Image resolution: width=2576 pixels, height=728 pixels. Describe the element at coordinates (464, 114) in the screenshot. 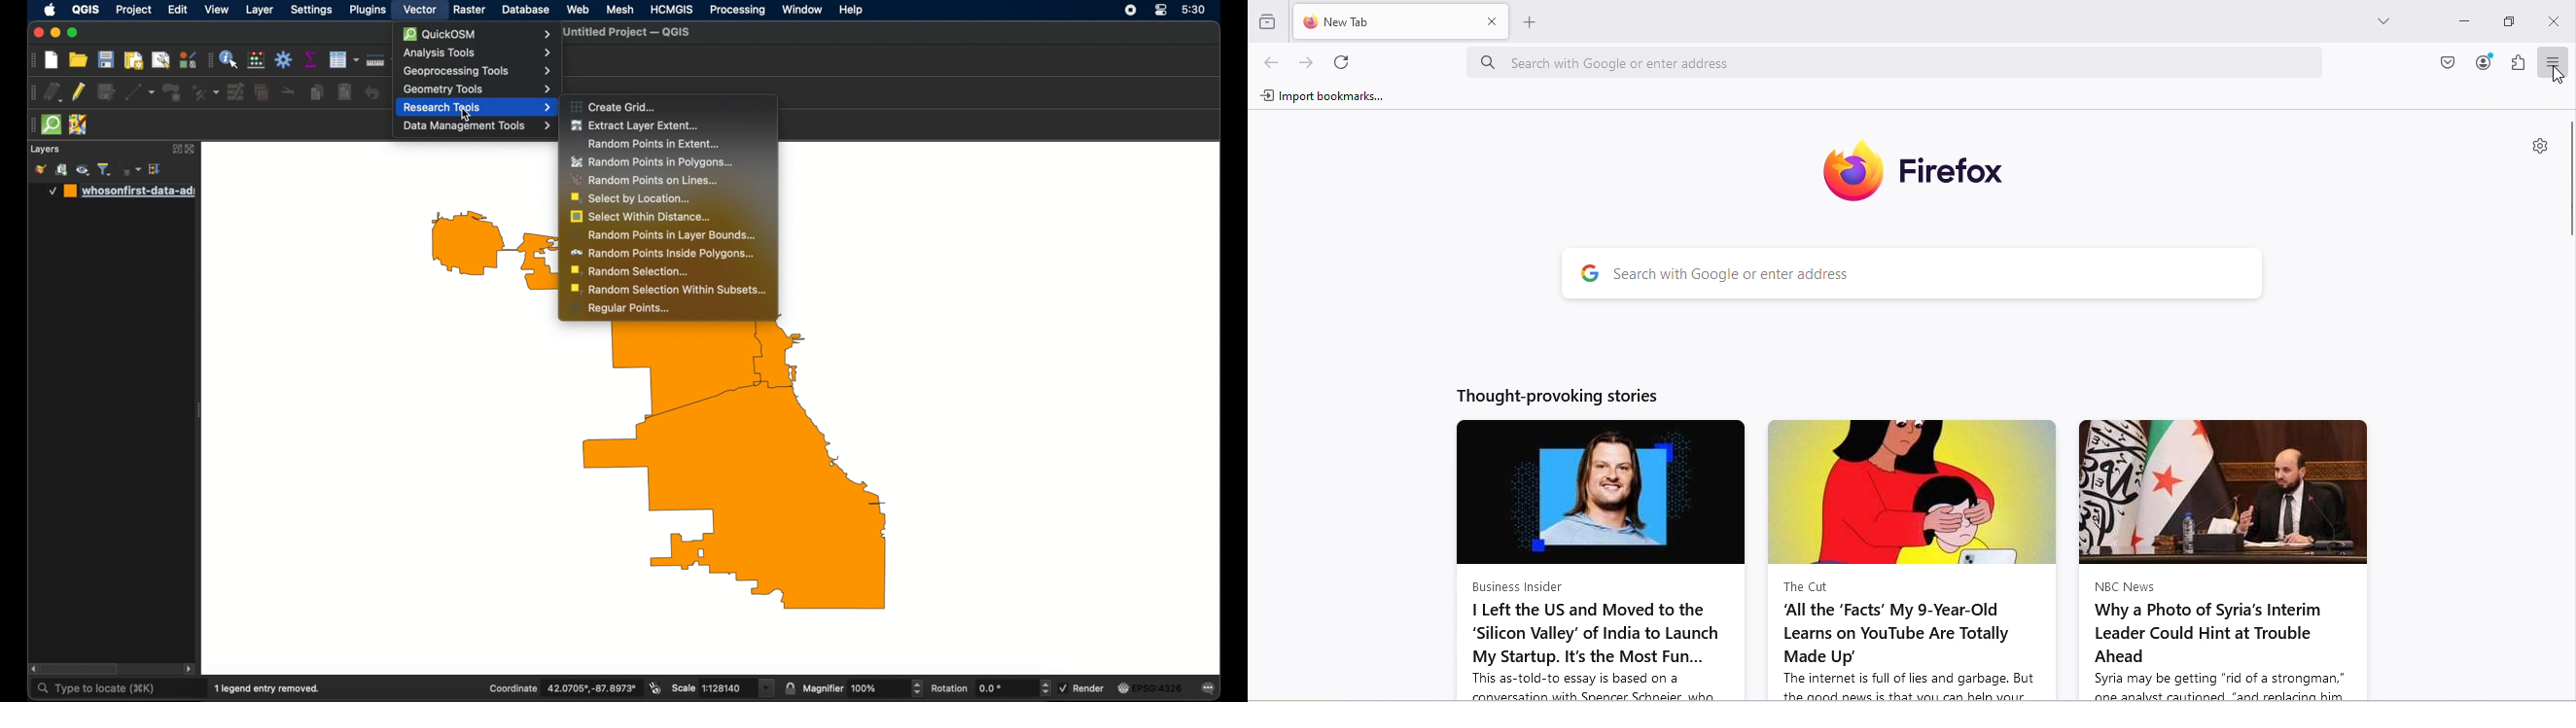

I see `Cursor` at that location.